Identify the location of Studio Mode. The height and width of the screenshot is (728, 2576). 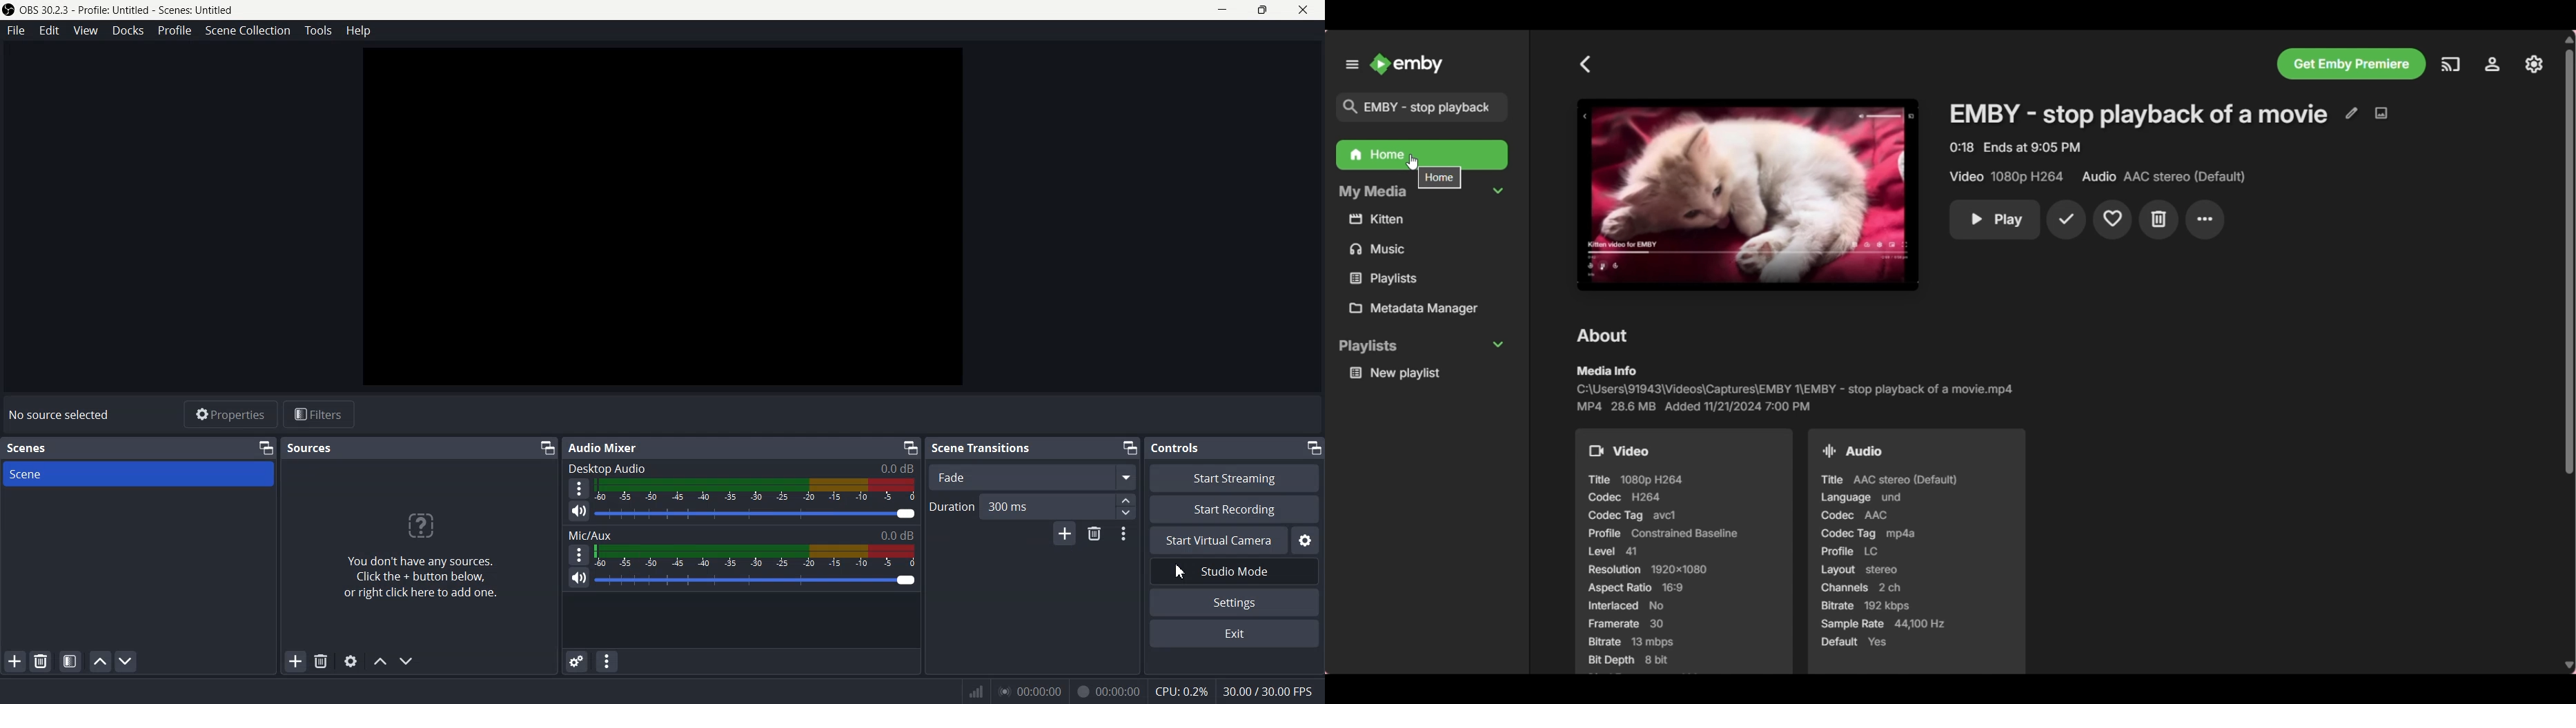
(1261, 572).